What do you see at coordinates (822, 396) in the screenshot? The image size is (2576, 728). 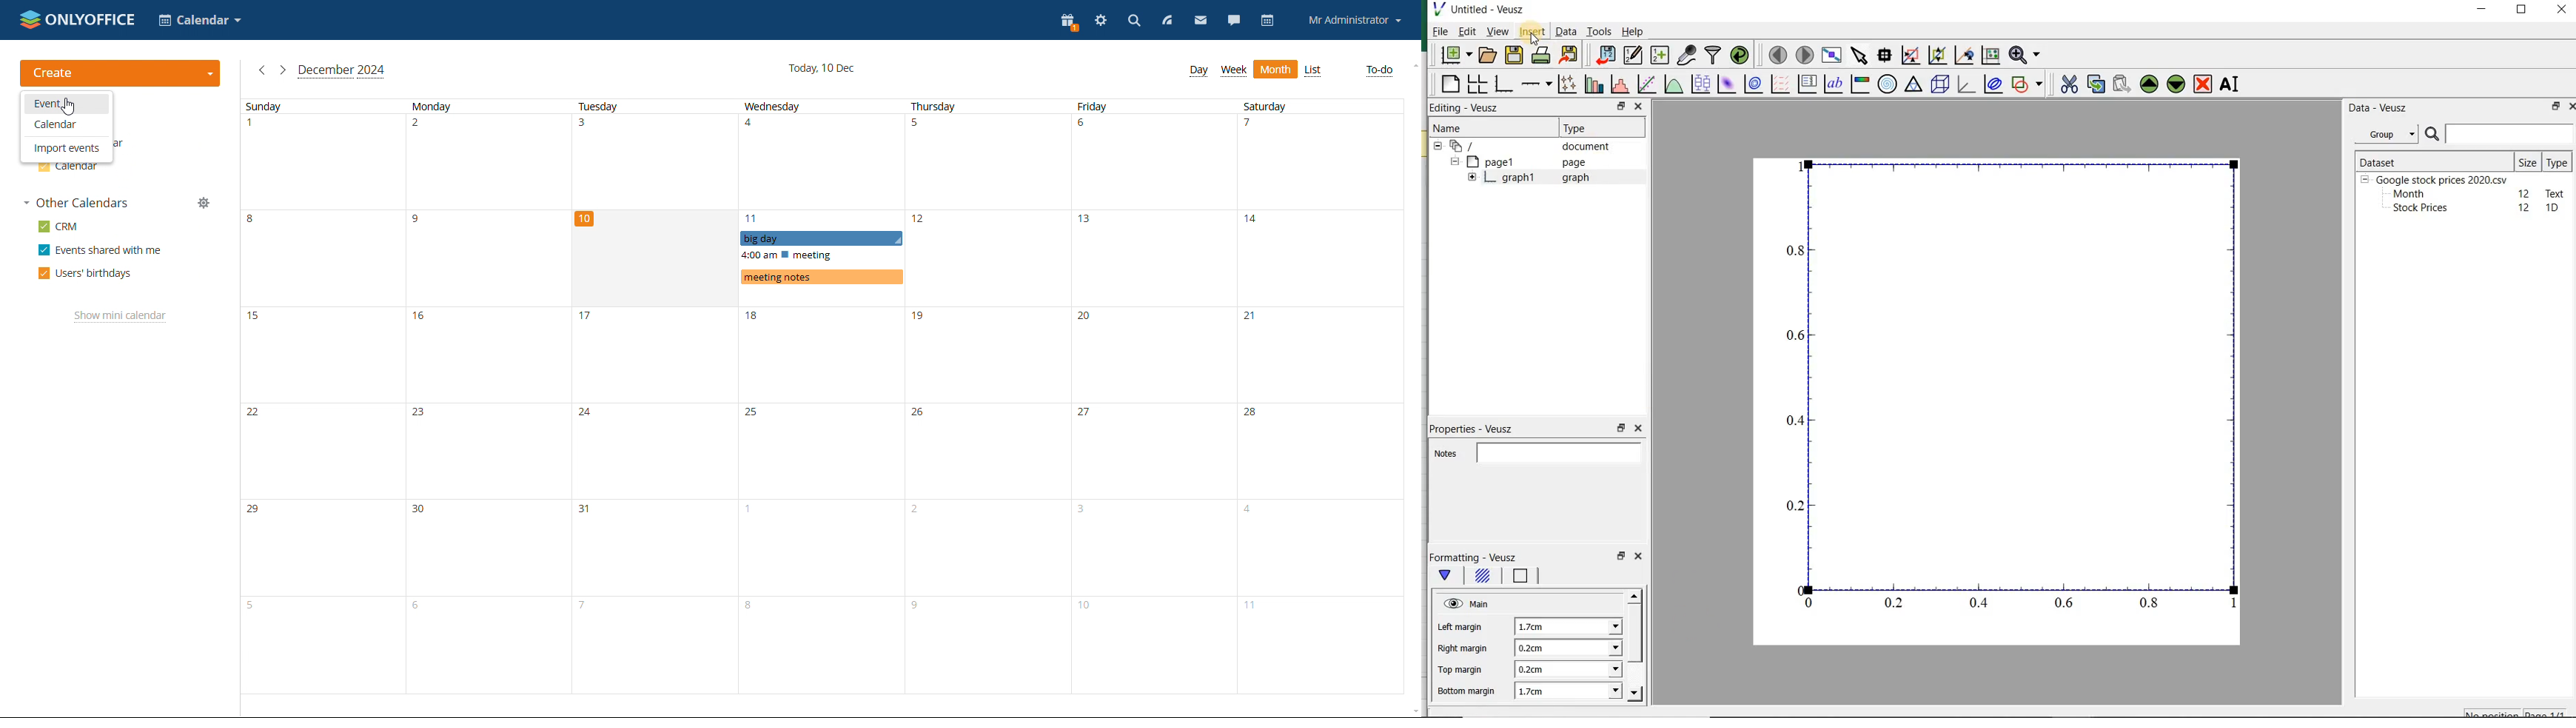 I see `wednesday` at bounding box center [822, 396].